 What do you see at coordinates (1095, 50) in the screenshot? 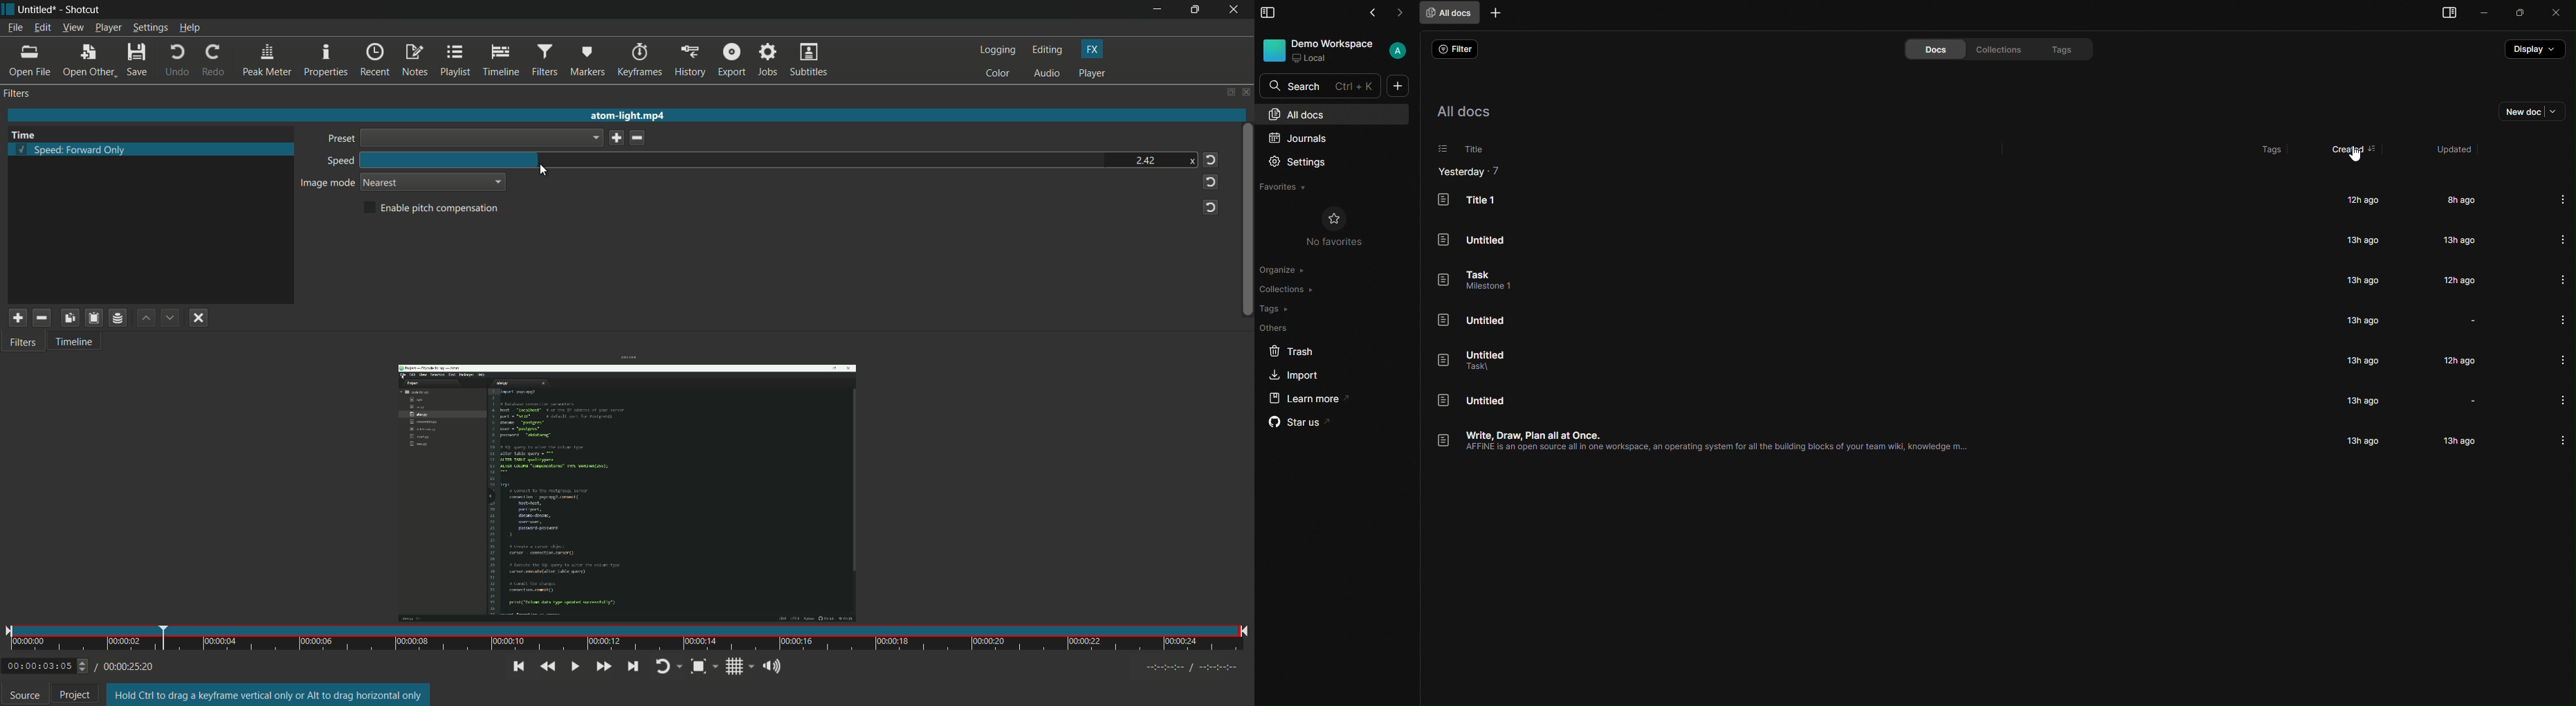
I see `fx` at bounding box center [1095, 50].